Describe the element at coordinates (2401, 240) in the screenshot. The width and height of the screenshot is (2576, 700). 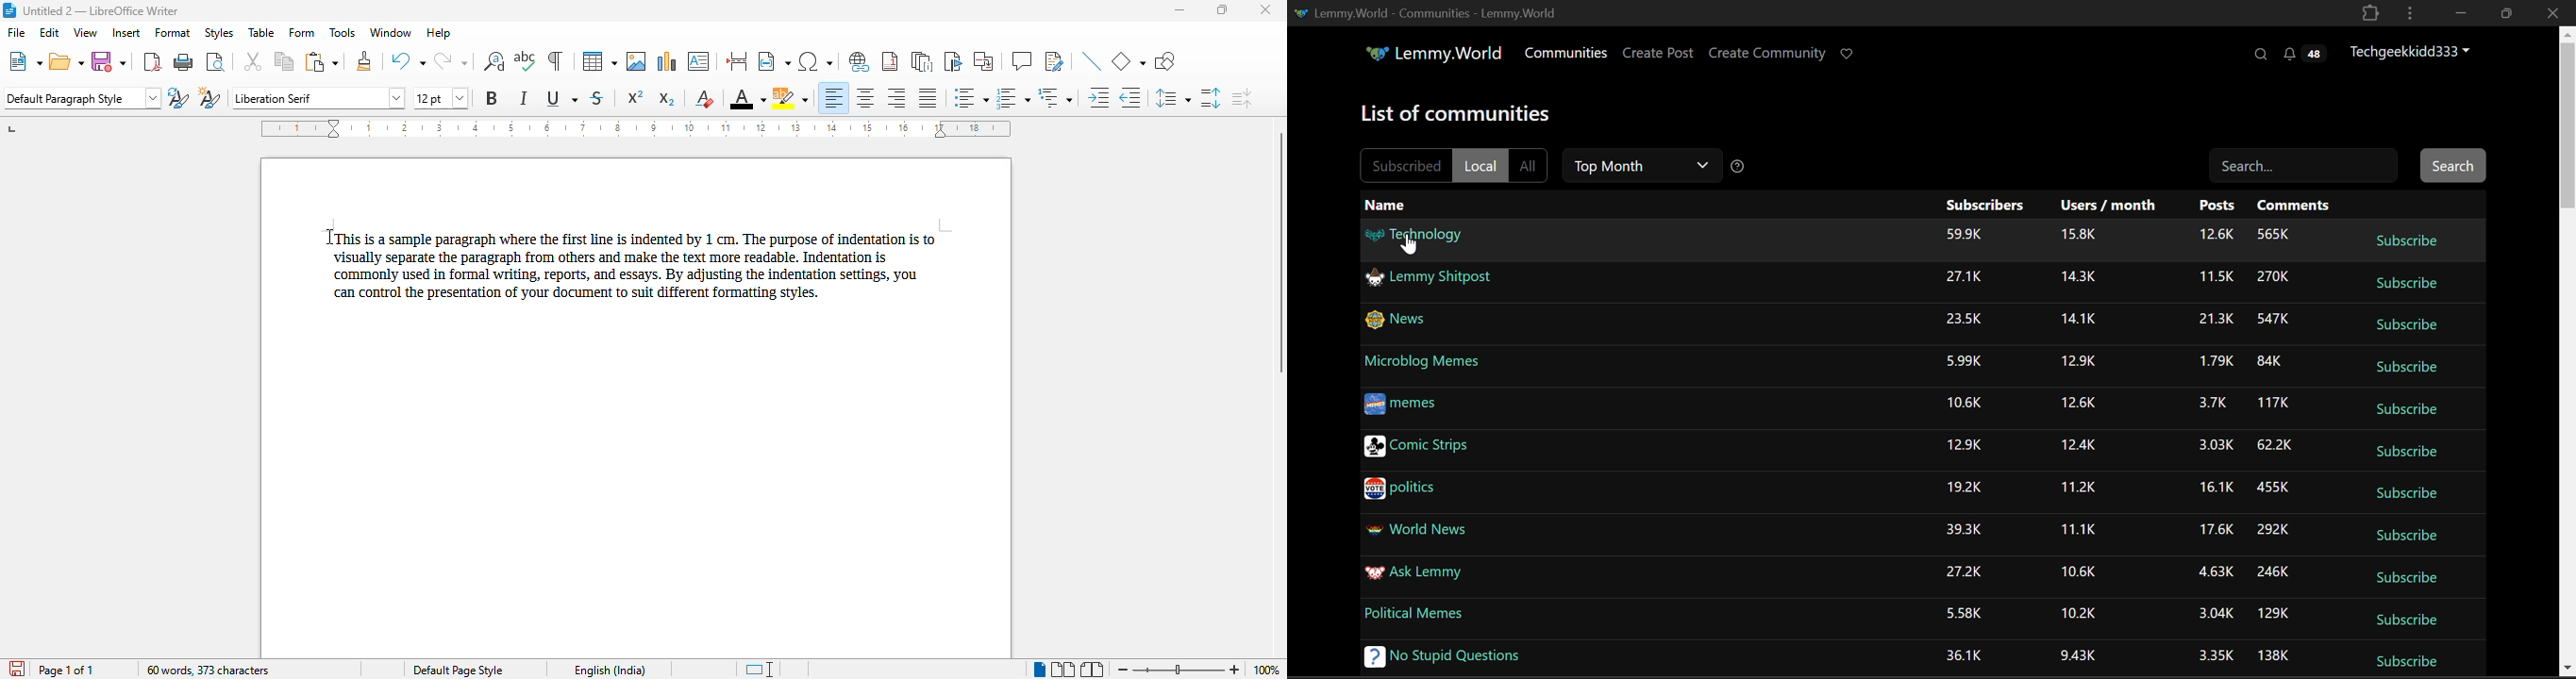
I see `Subscribe` at that location.